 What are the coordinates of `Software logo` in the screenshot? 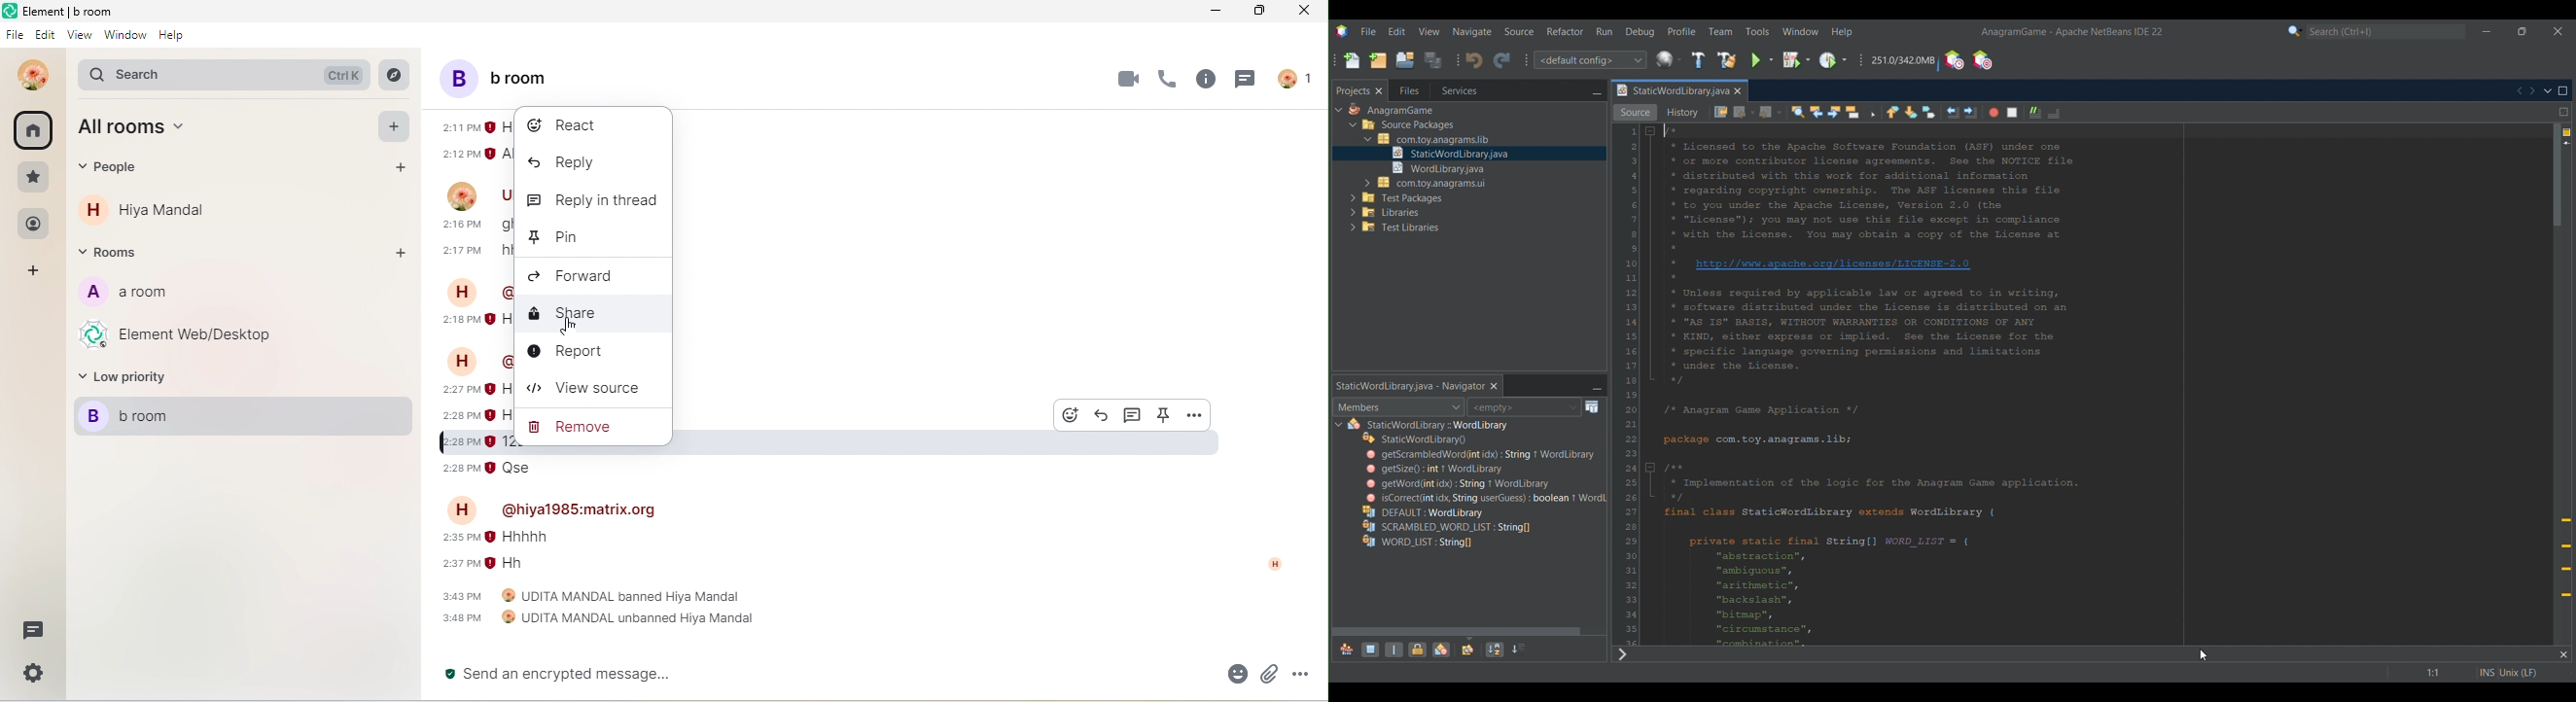 It's located at (1342, 31).